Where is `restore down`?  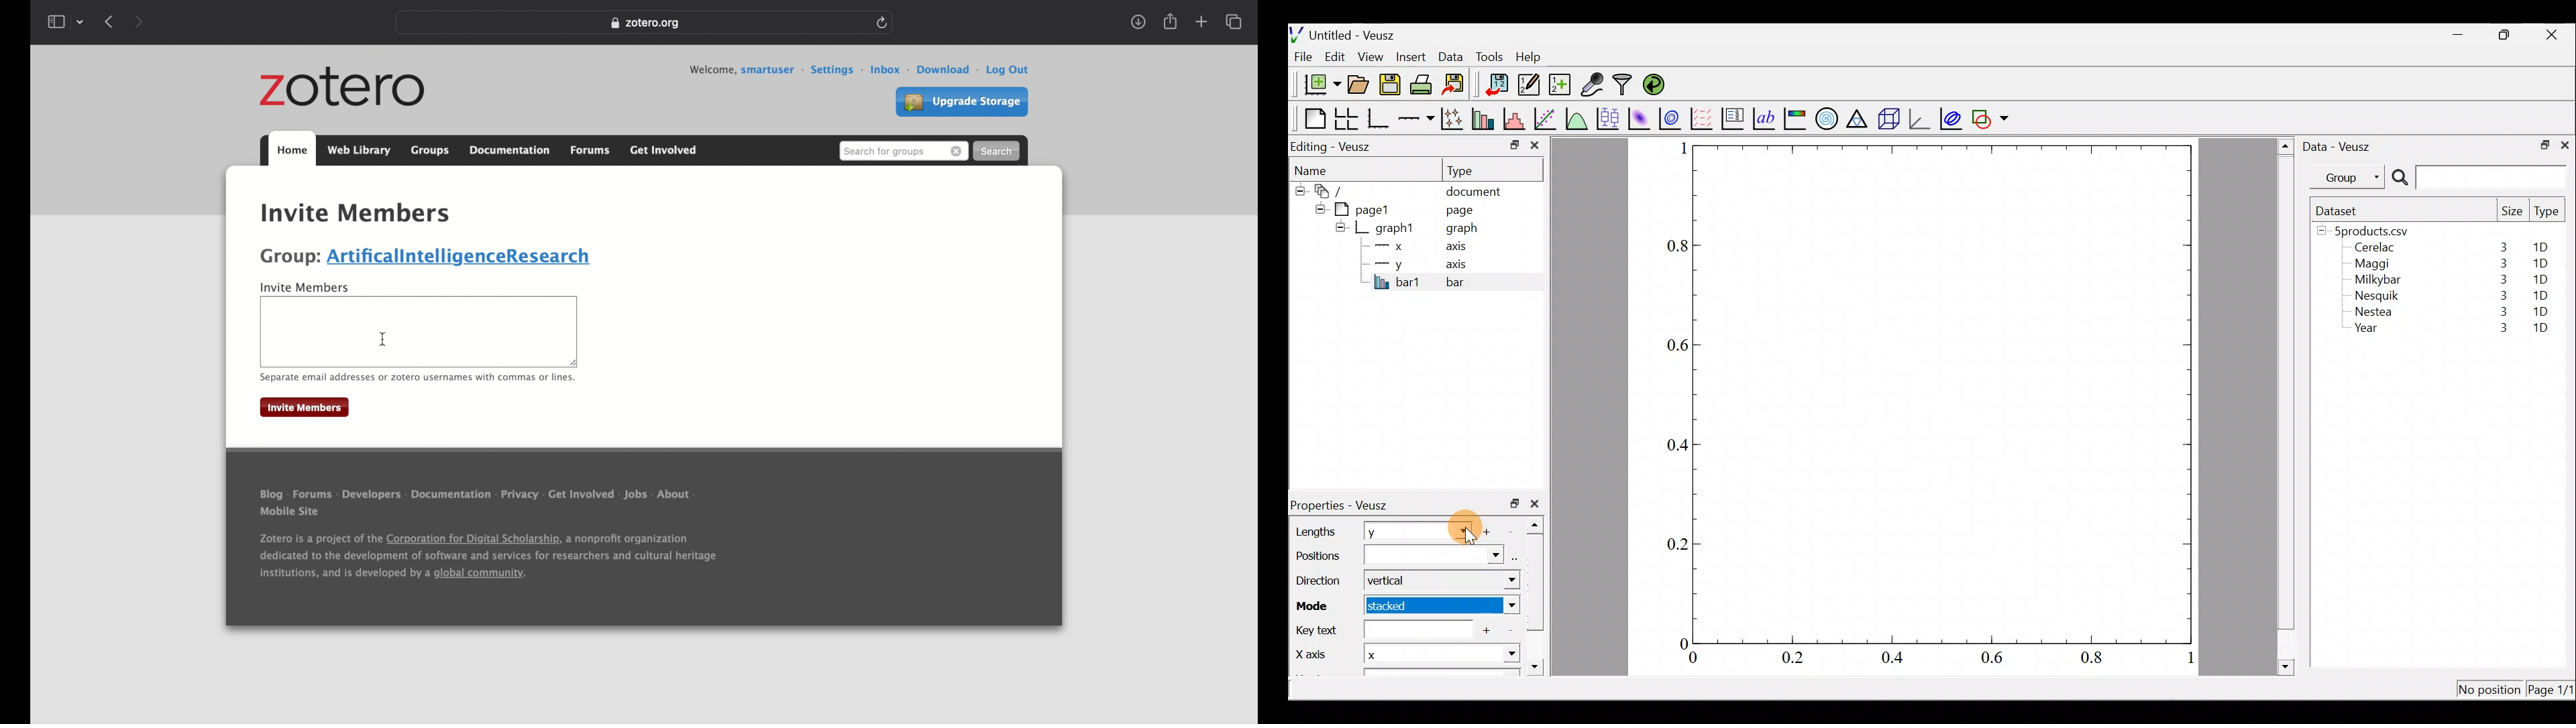
restore down is located at coordinates (1515, 503).